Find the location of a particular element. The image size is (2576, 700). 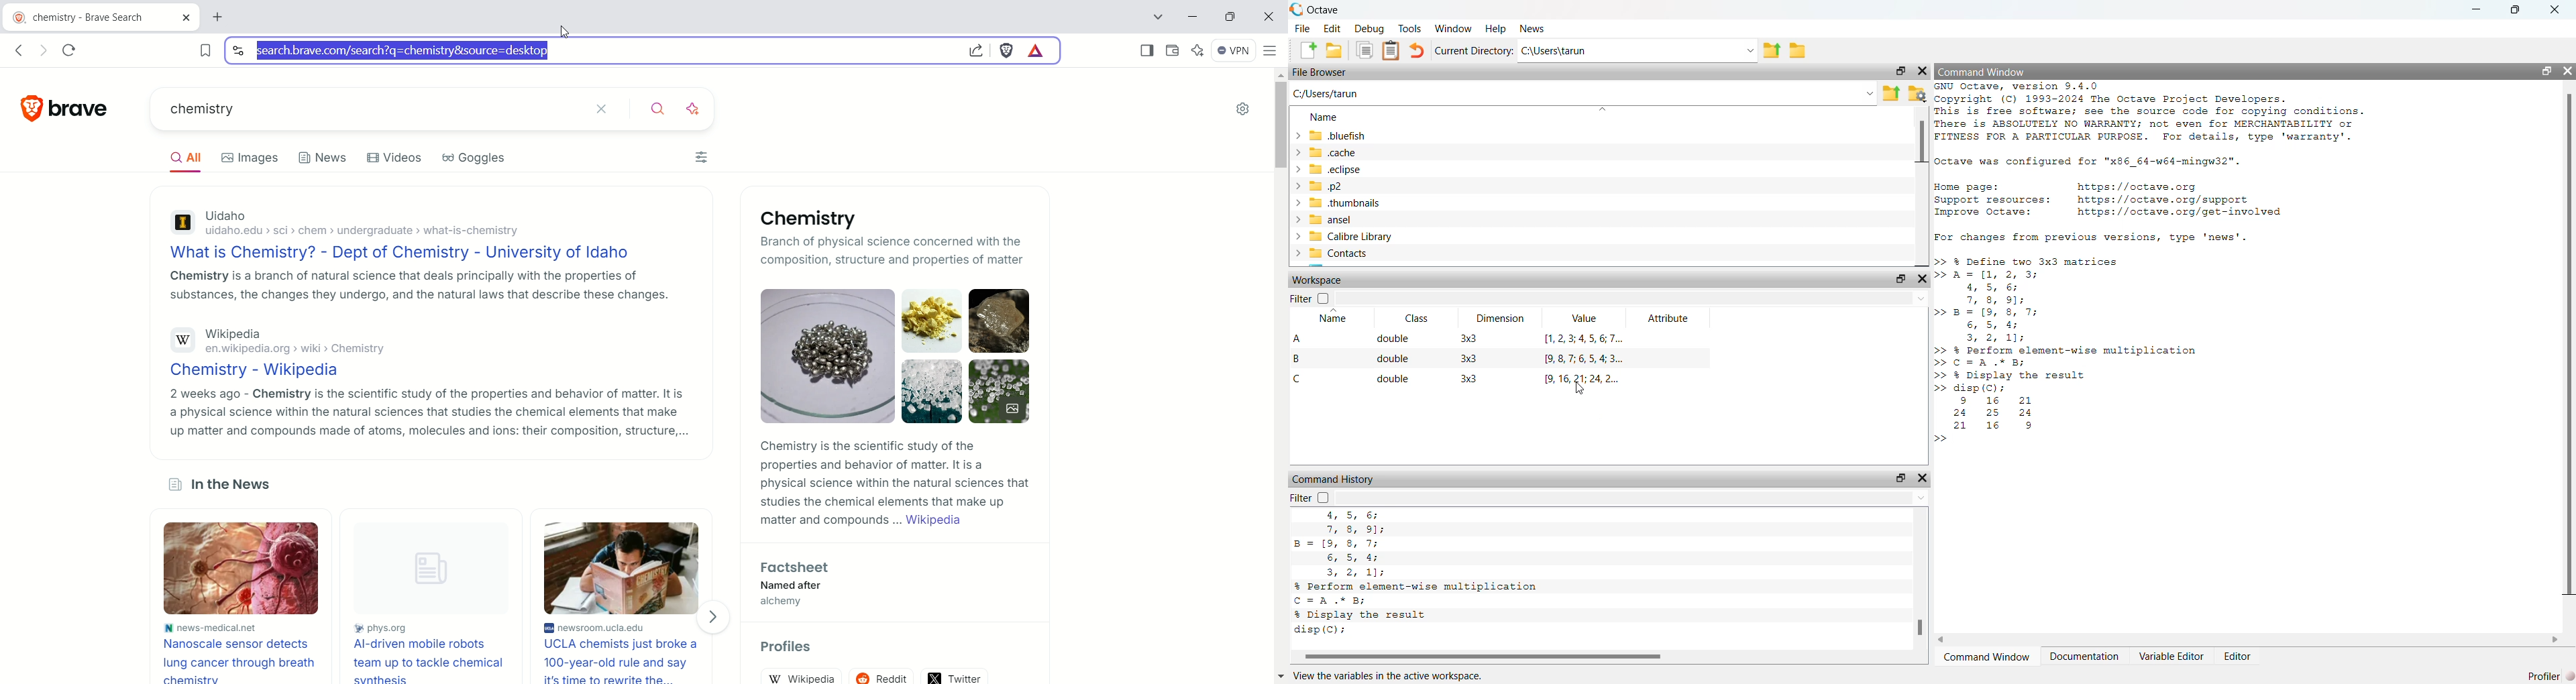

Nanoscale sensor detects lung cancer through breath chemistry  is located at coordinates (239, 659).